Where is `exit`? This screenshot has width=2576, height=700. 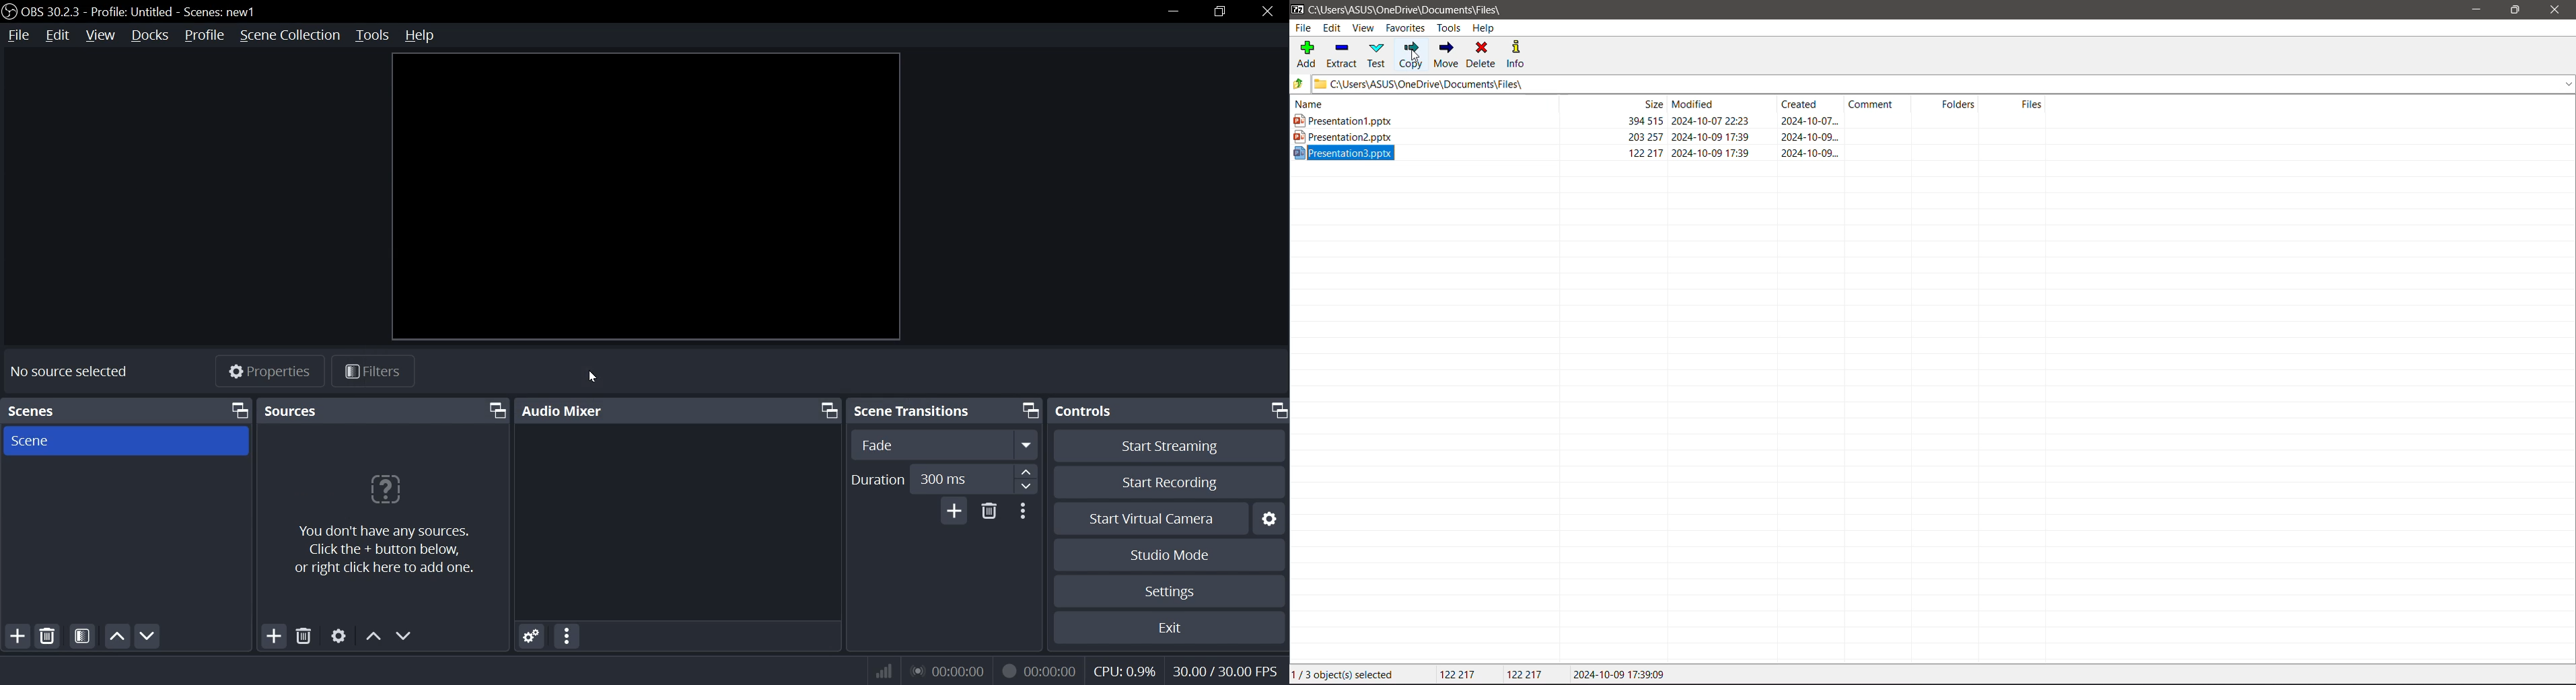 exit is located at coordinates (1169, 627).